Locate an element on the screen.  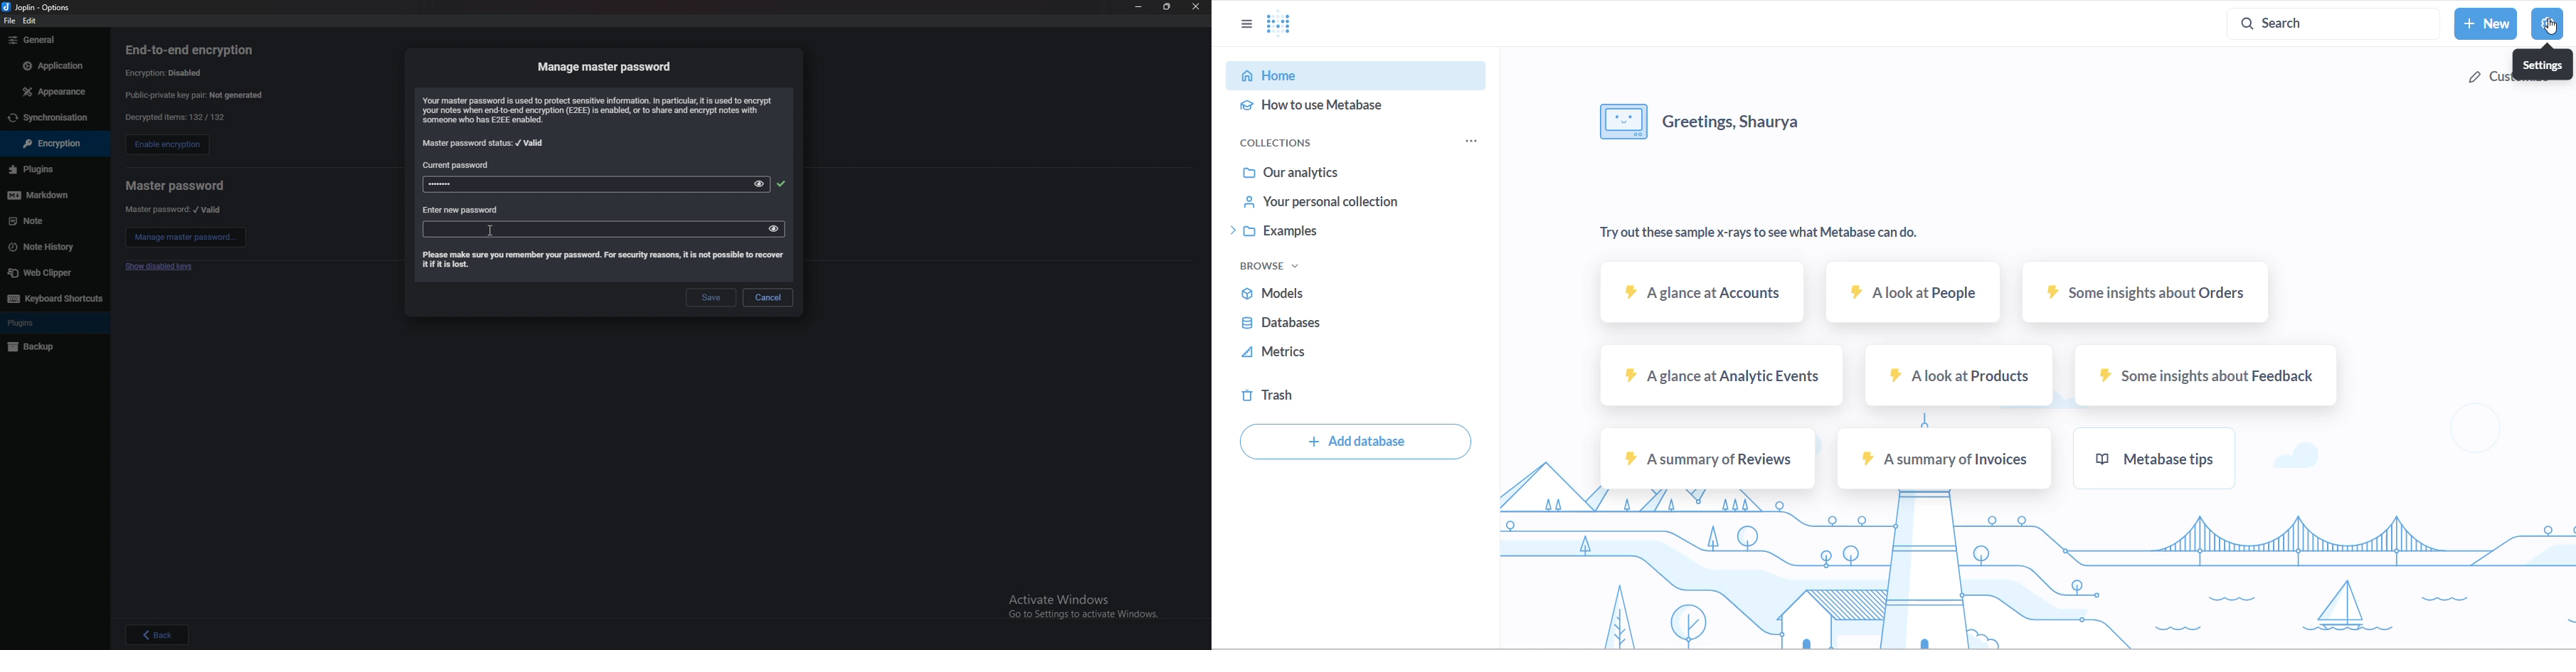
keyboard shortcuts is located at coordinates (54, 298).